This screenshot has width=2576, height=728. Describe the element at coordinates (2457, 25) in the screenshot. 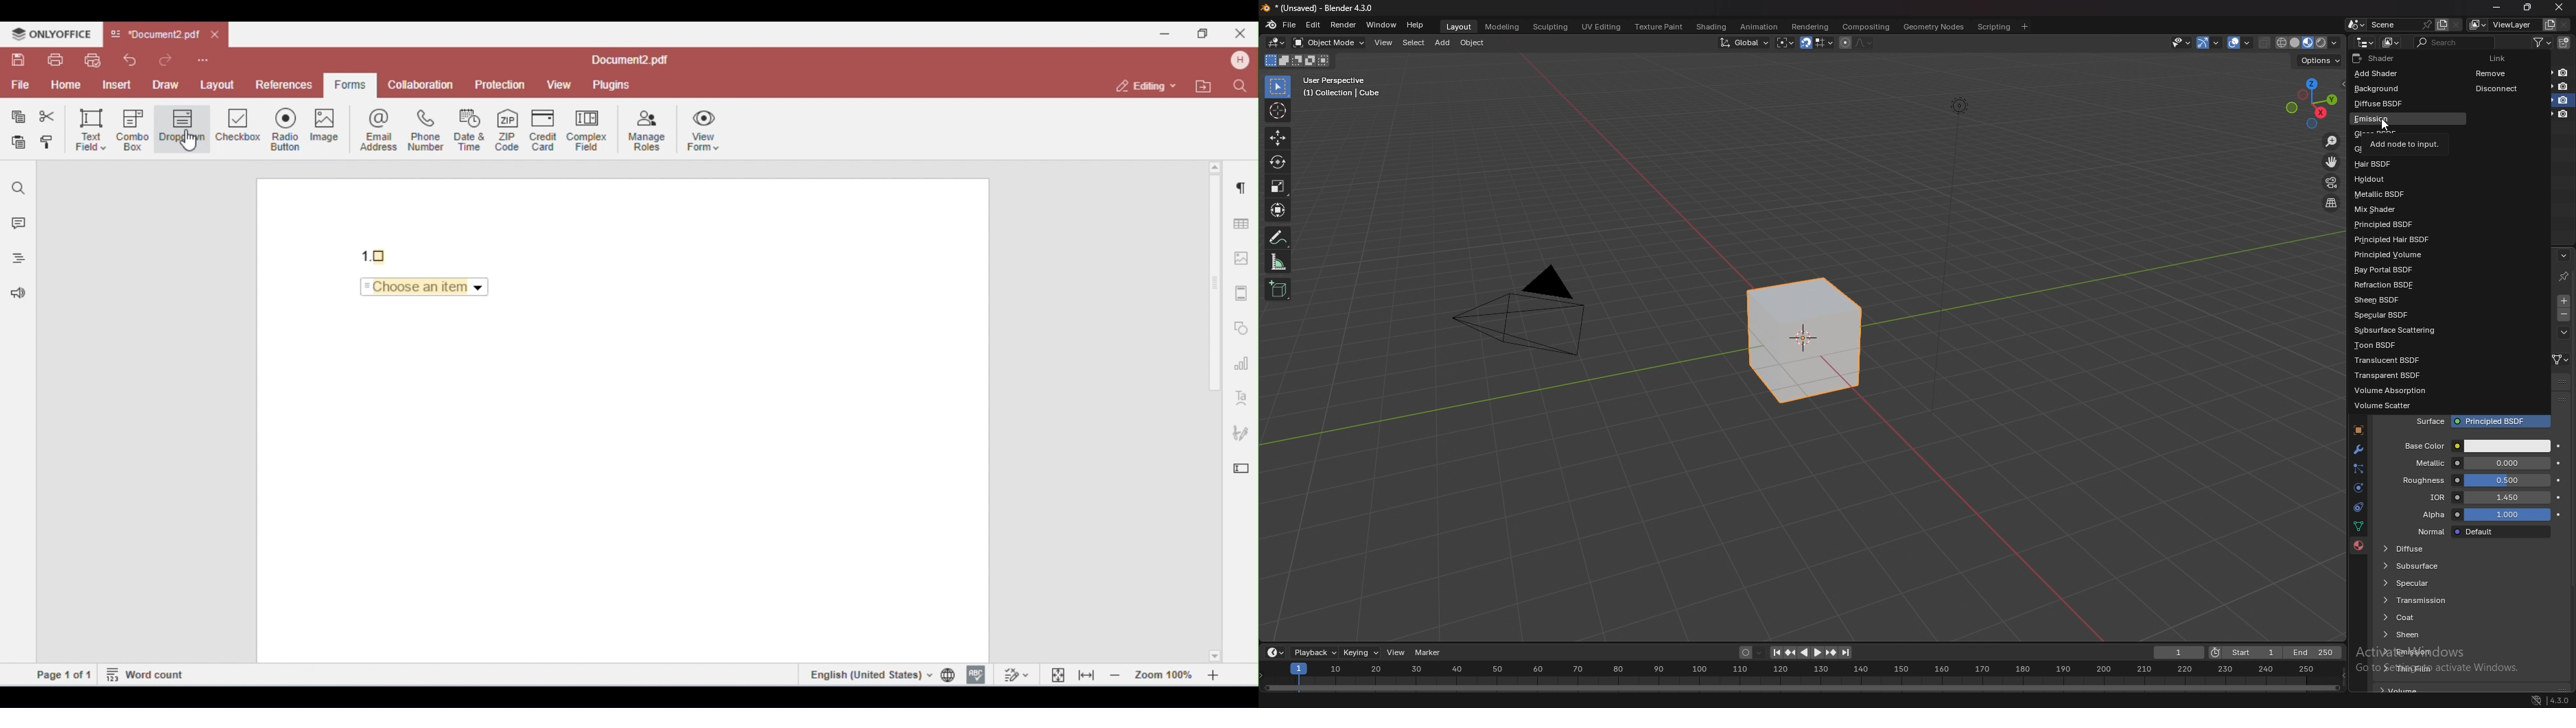

I see `delete scene` at that location.